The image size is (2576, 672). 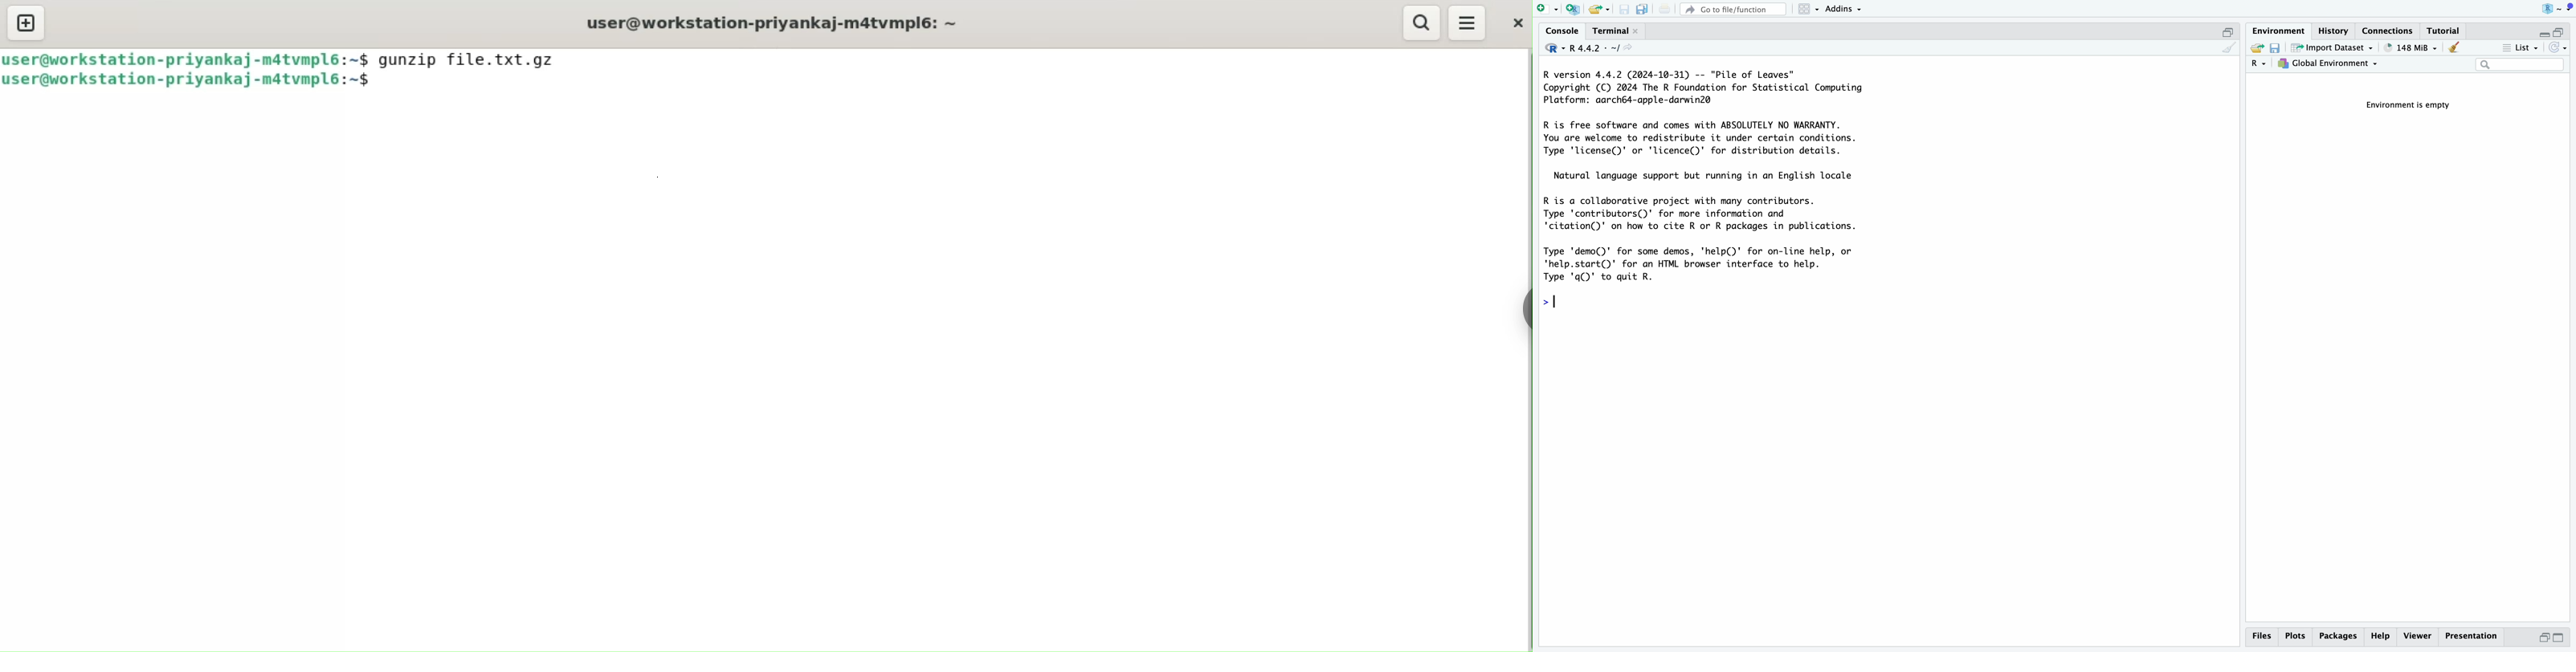 I want to click on new file, so click(x=1546, y=8).